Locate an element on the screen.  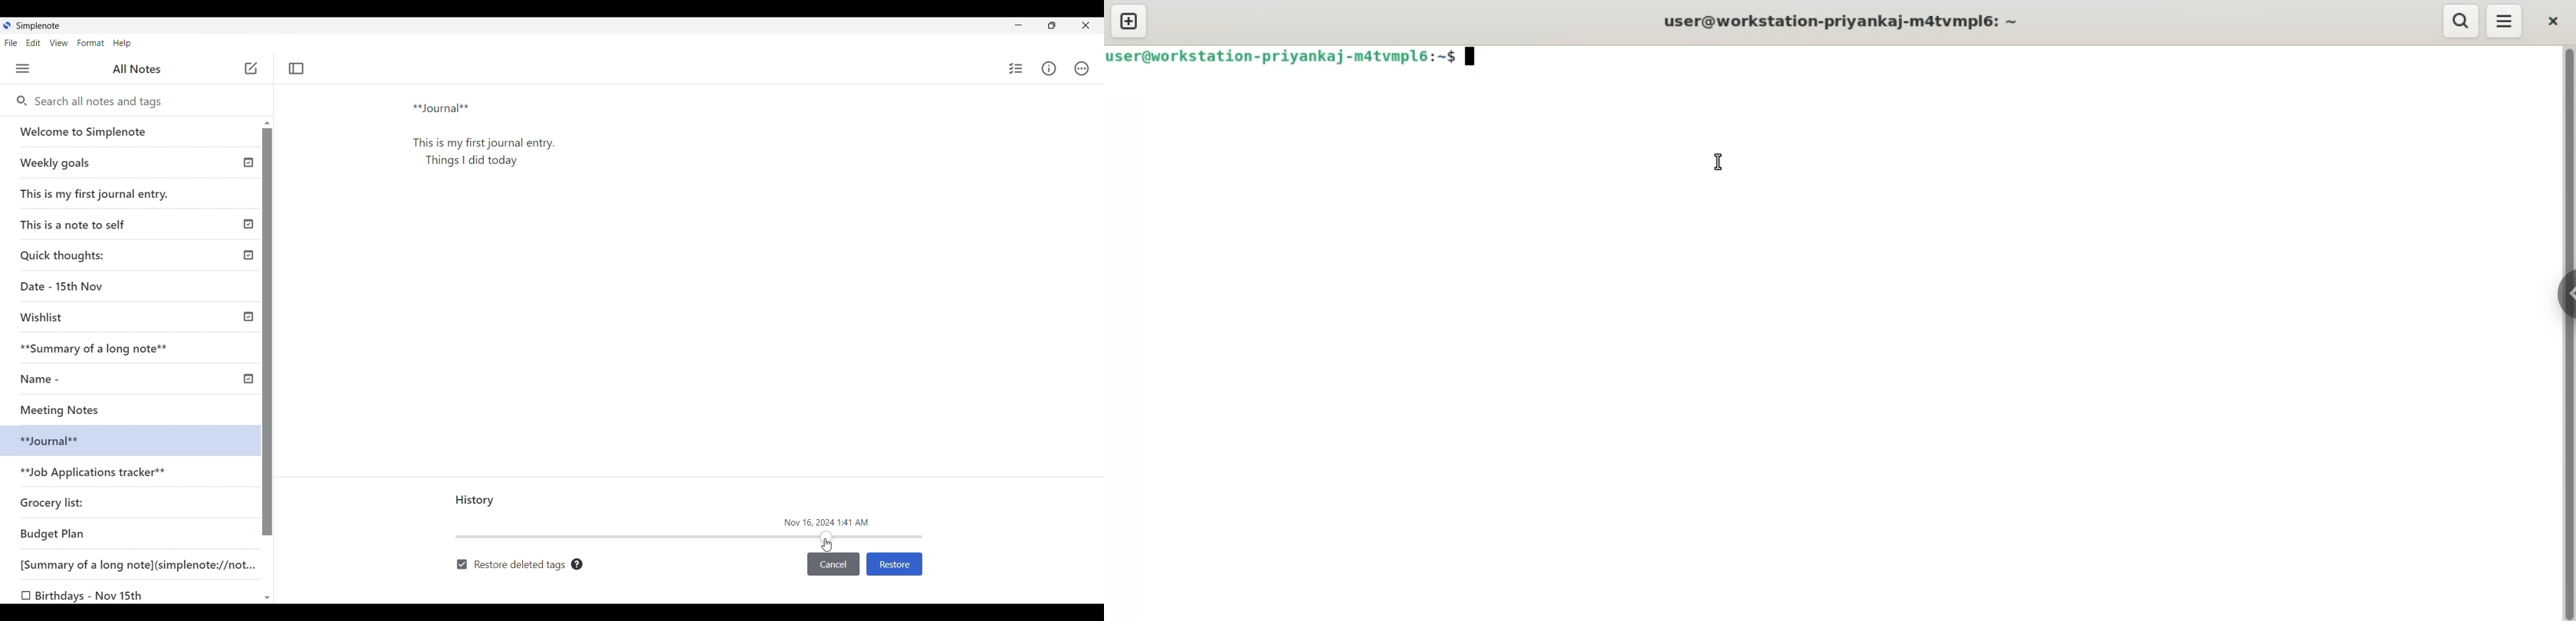
Close interface is located at coordinates (1085, 25).